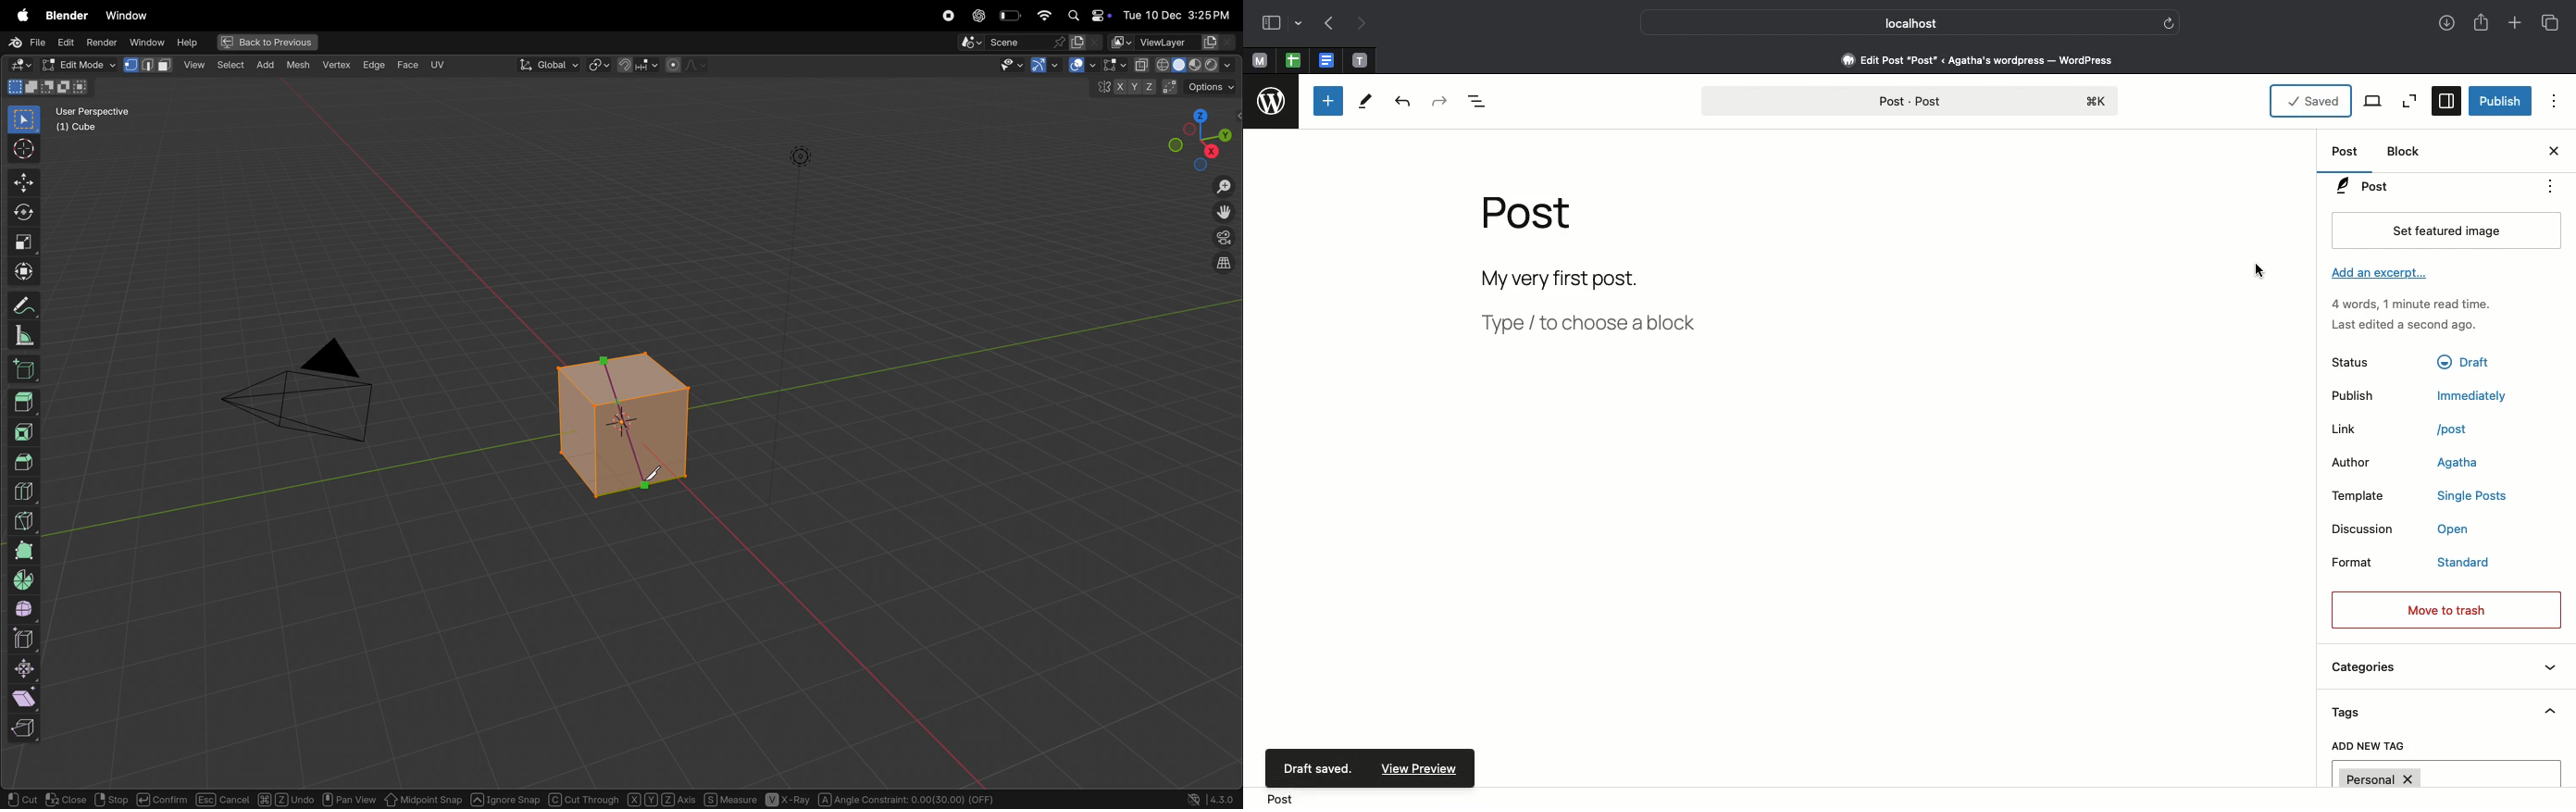  I want to click on Edit, so click(66, 41).